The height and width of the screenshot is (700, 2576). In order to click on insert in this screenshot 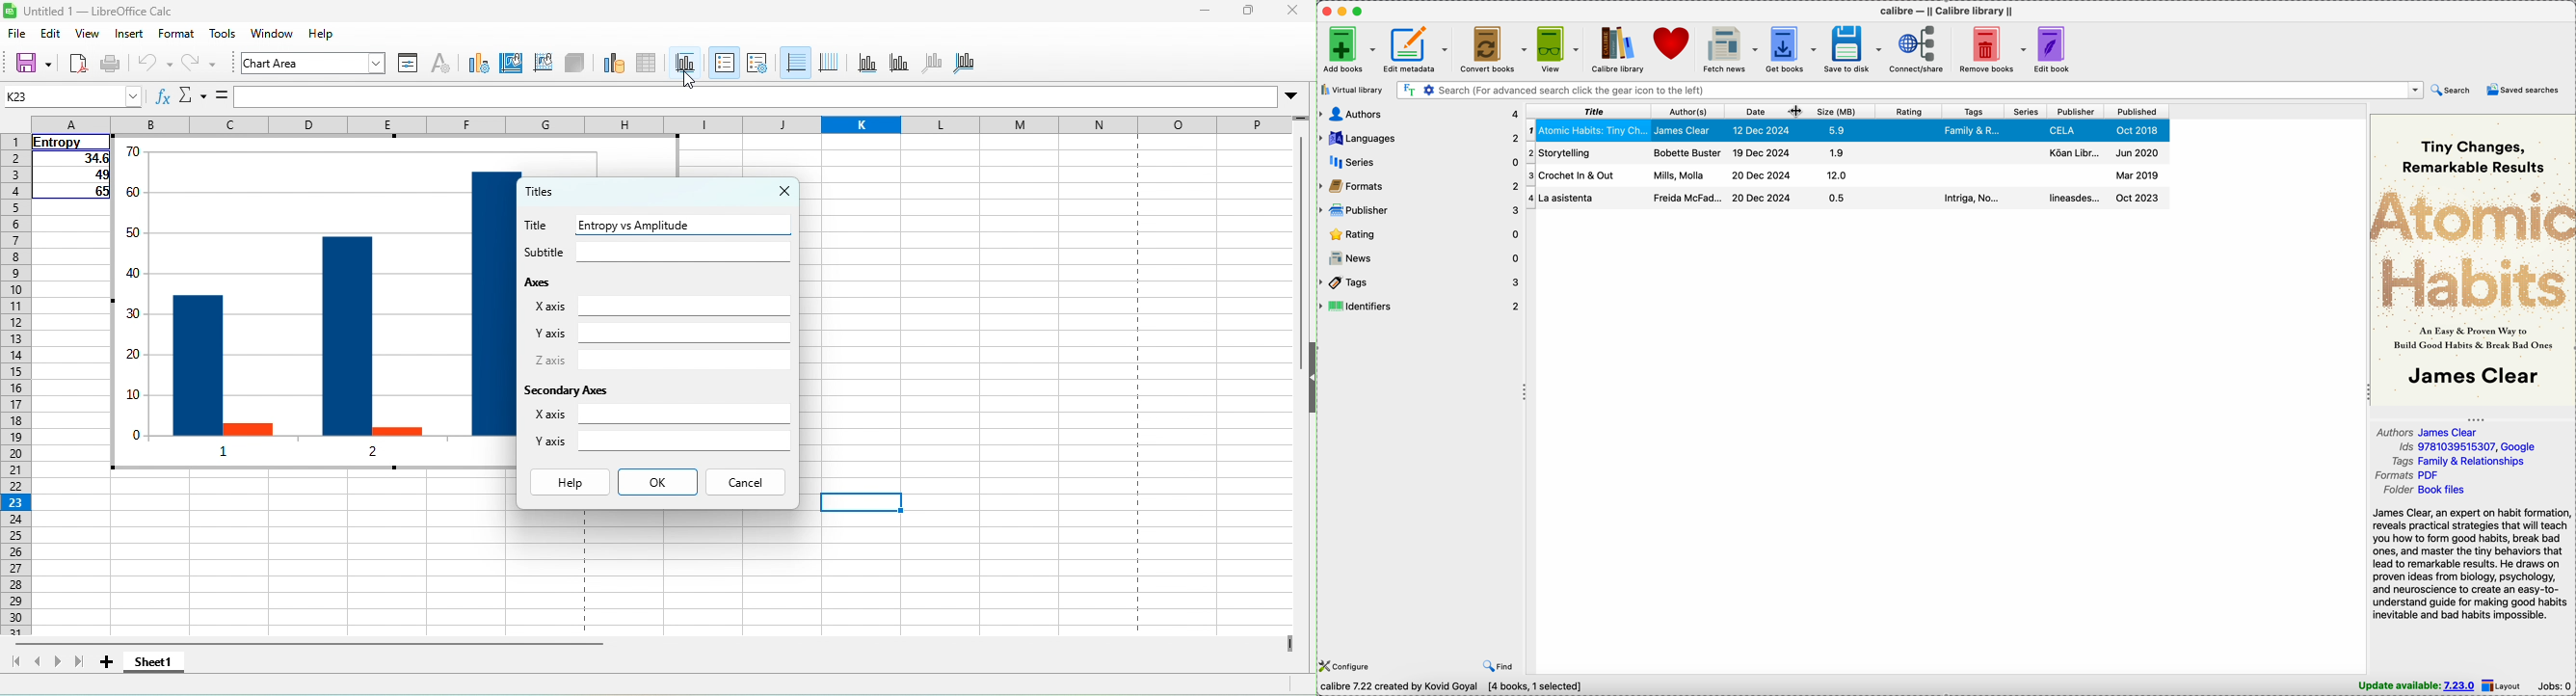, I will do `click(132, 36)`.